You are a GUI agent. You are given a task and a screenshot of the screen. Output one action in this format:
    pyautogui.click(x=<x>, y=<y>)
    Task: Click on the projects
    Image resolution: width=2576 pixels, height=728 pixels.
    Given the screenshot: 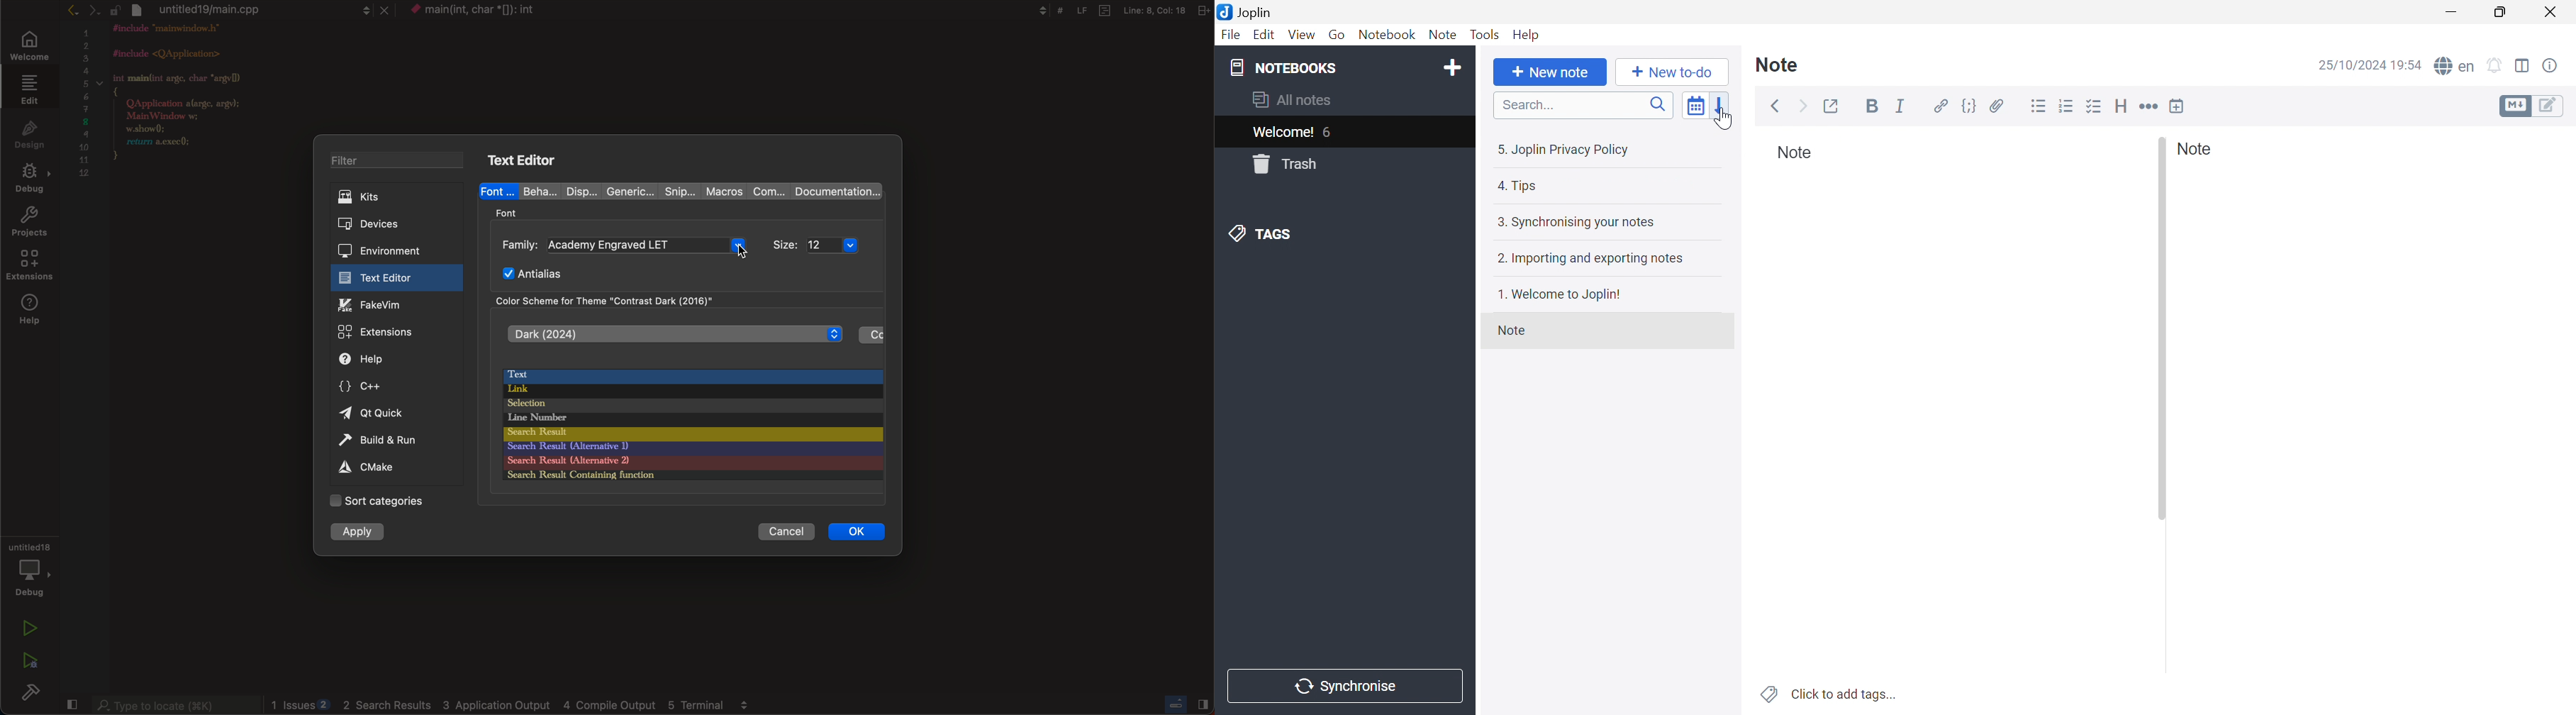 What is the action you would take?
    pyautogui.click(x=30, y=223)
    